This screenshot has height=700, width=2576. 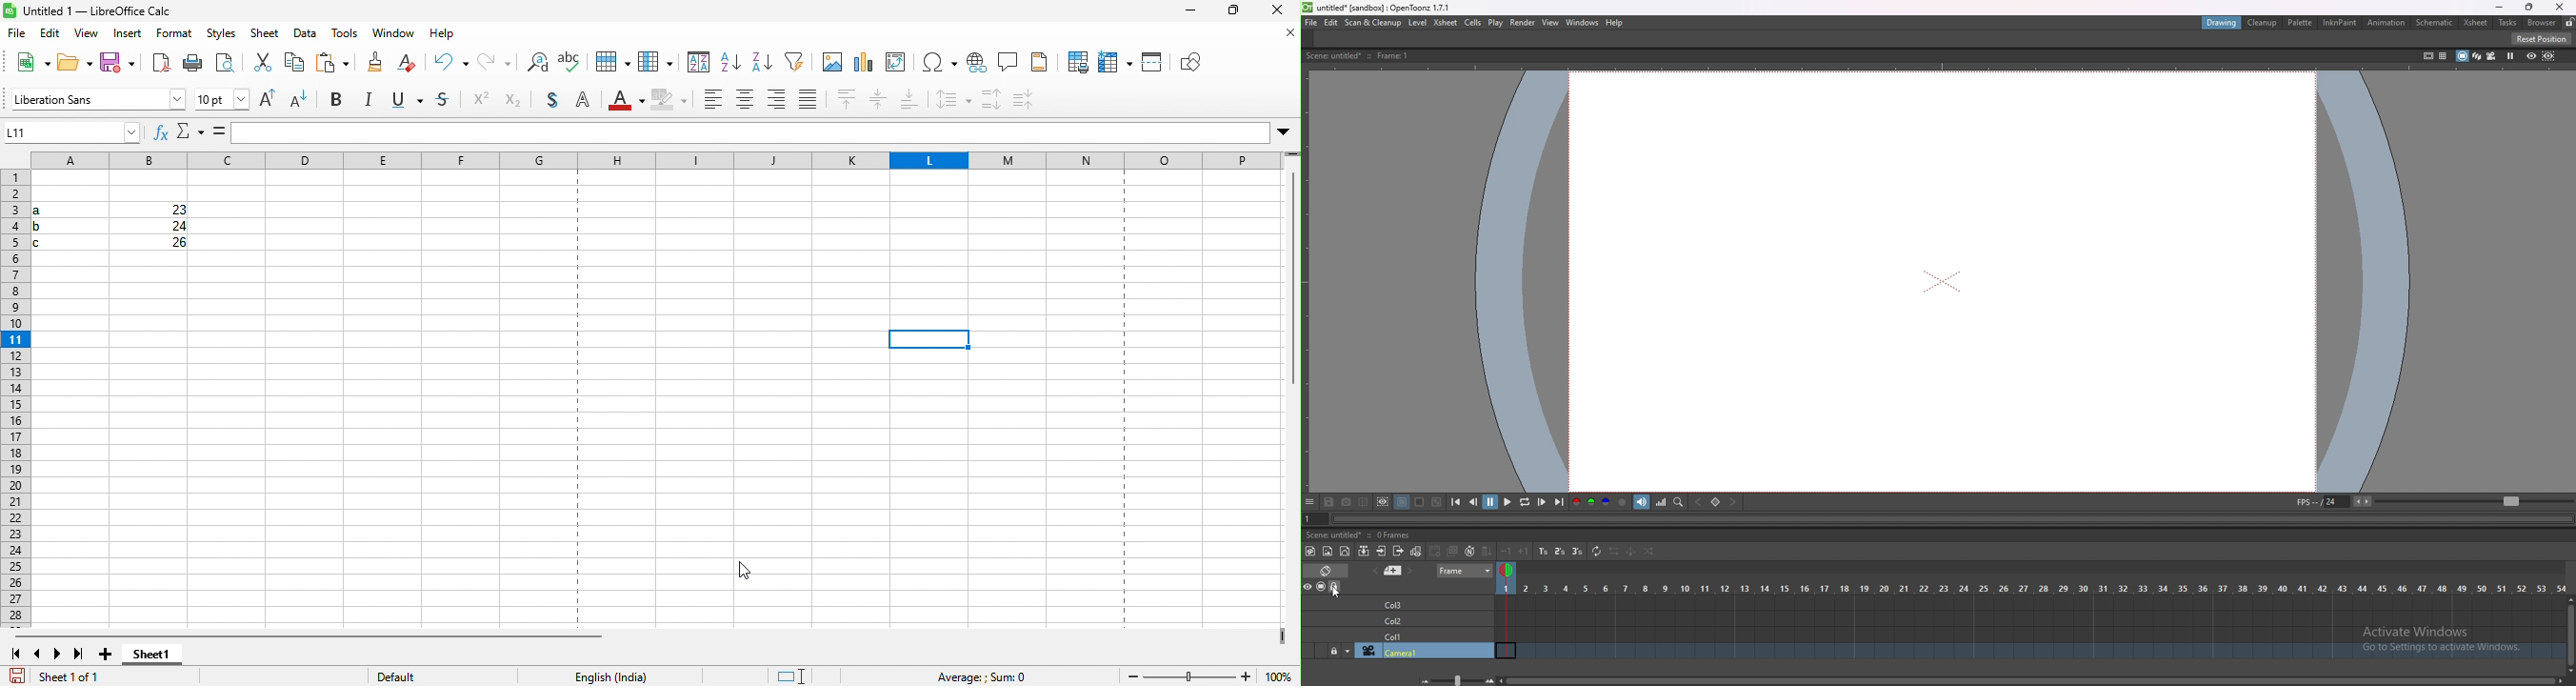 I want to click on column, so click(x=609, y=63).